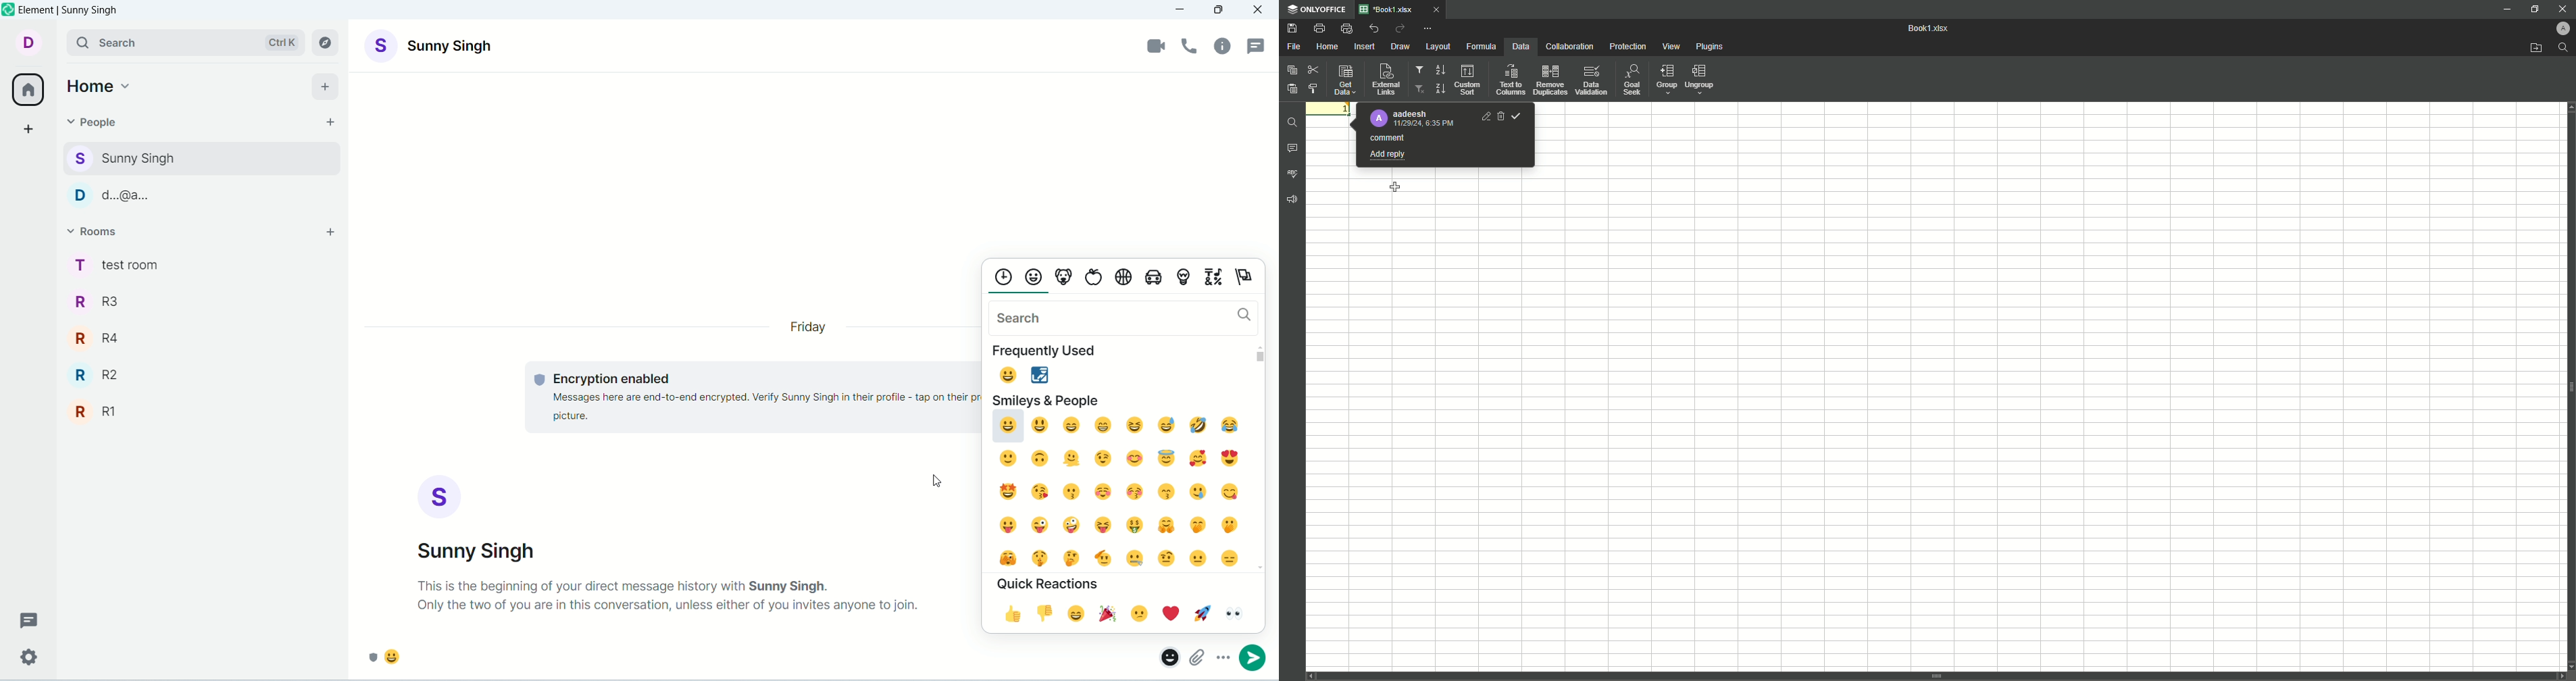 This screenshot has width=2576, height=700. What do you see at coordinates (1414, 119) in the screenshot?
I see `Profile details` at bounding box center [1414, 119].